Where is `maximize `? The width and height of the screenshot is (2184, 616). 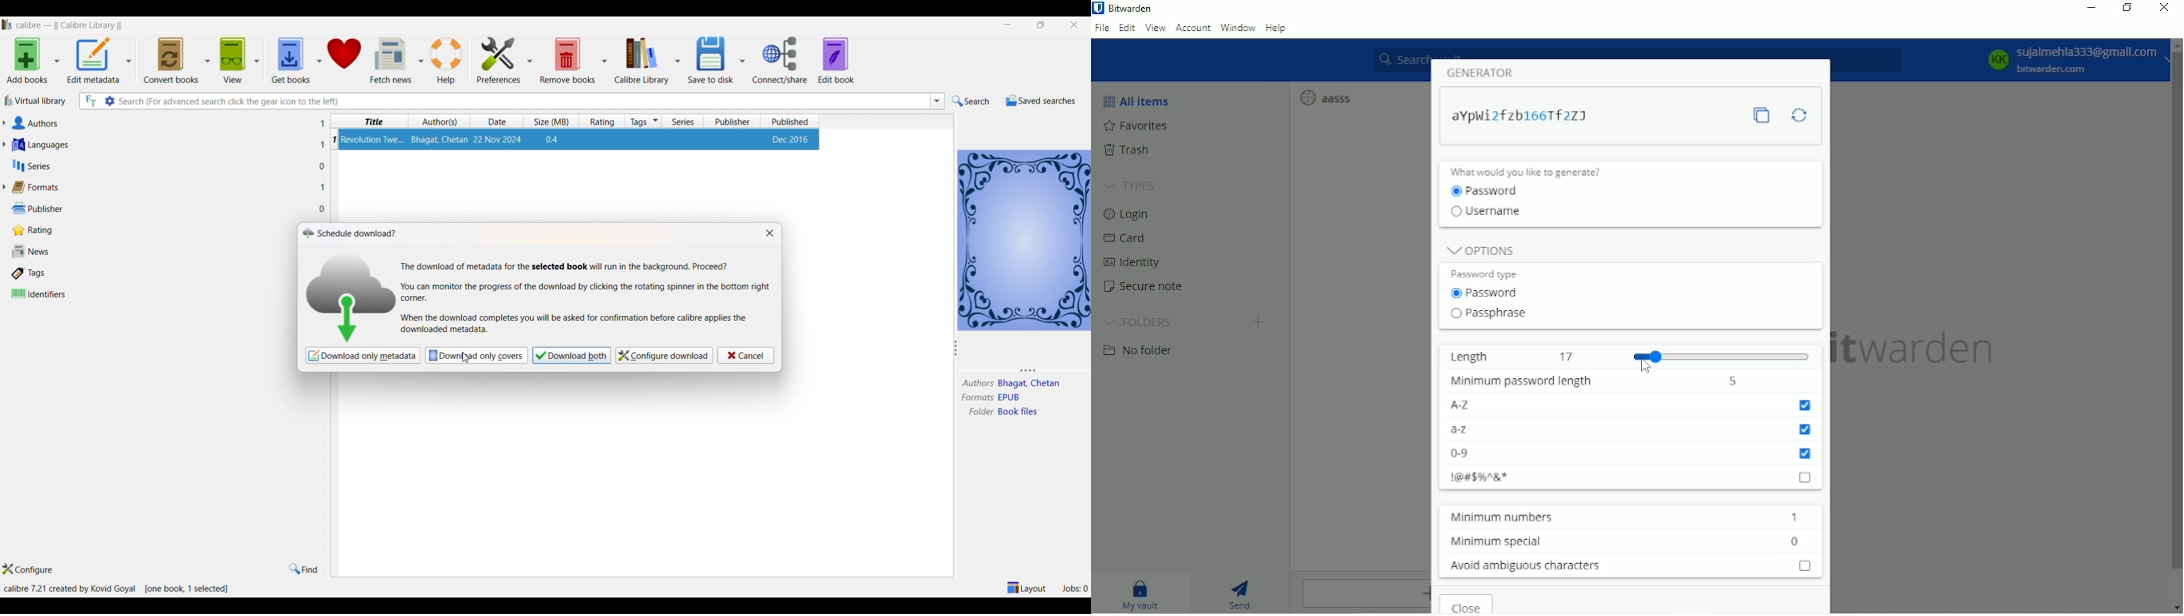
maximize  is located at coordinates (1043, 24).